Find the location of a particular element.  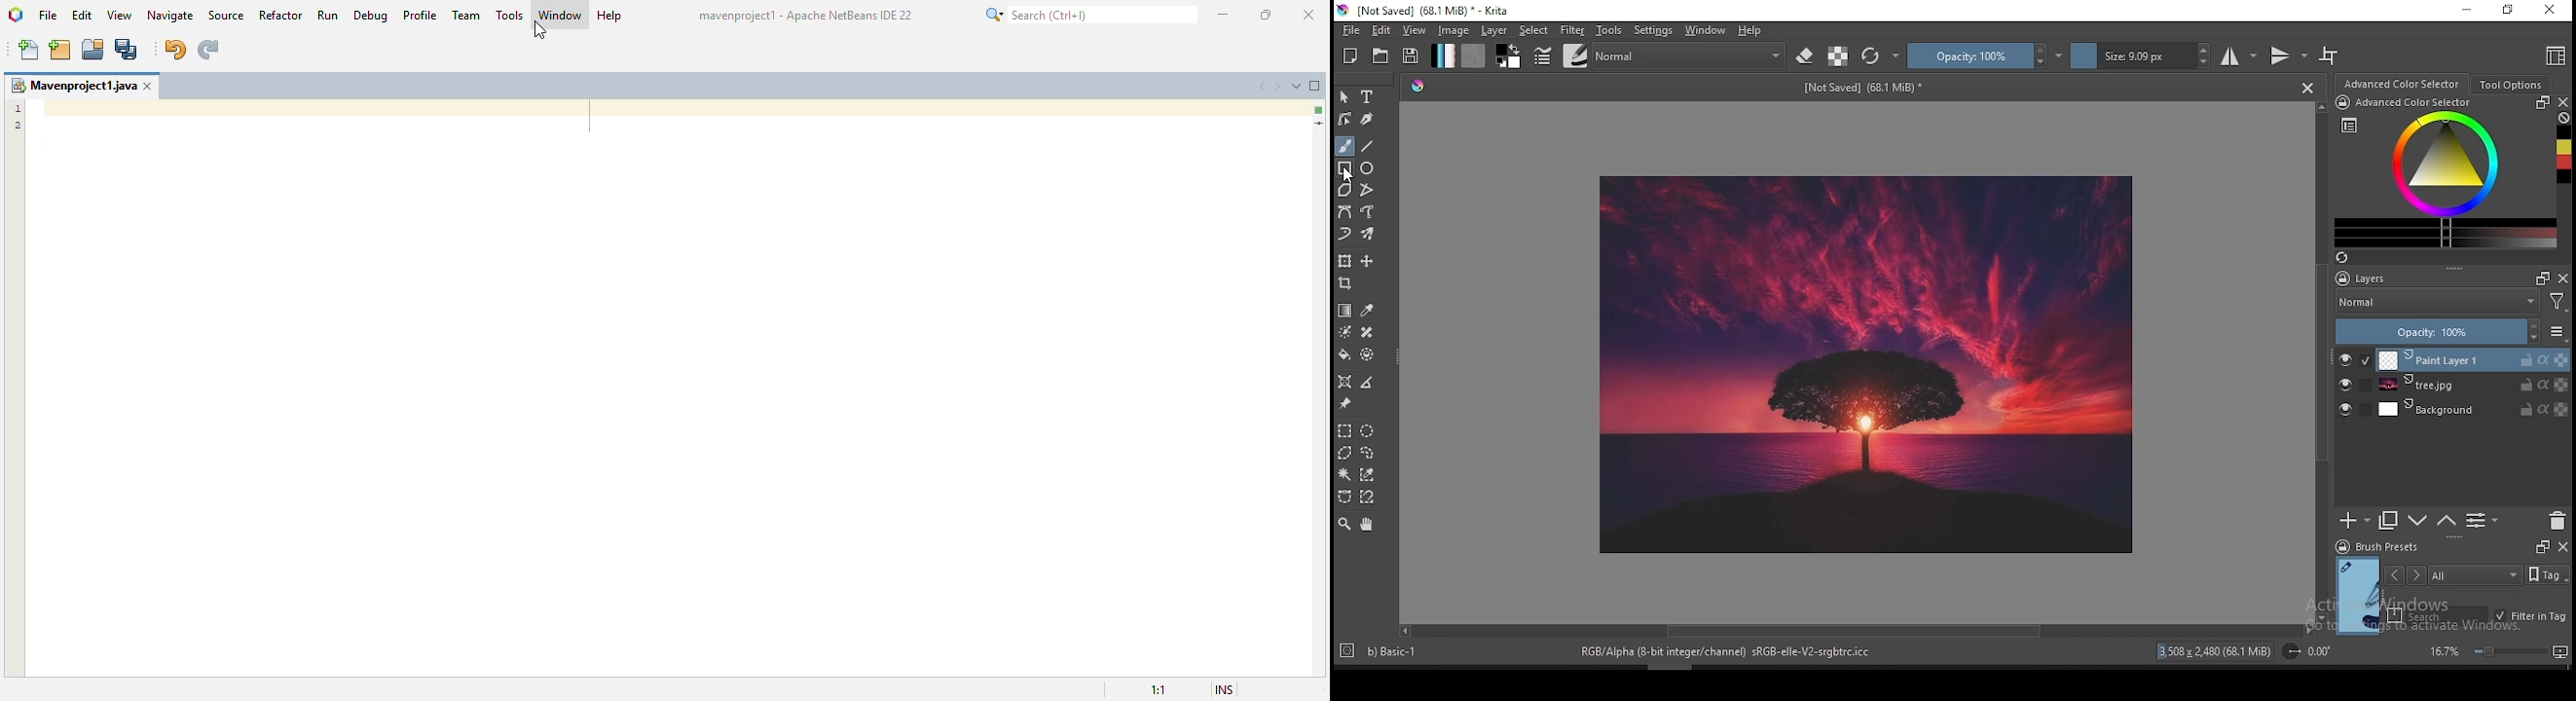

help is located at coordinates (1750, 31).